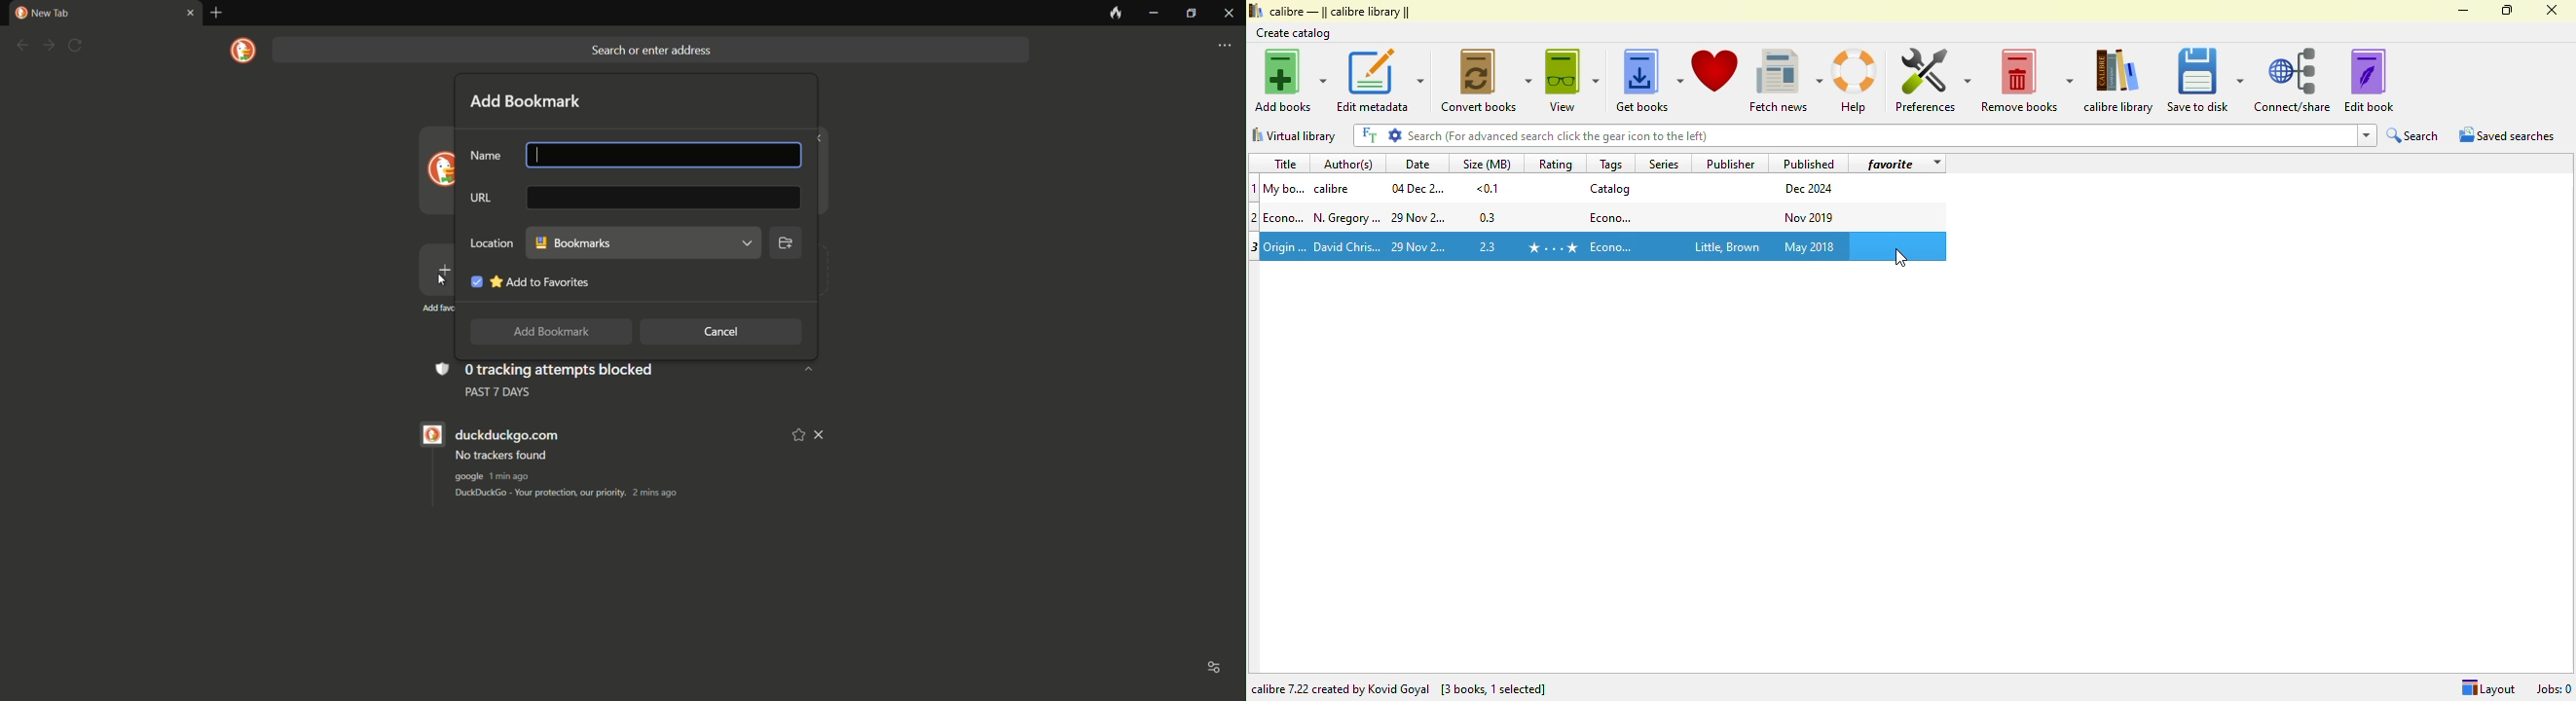  I want to click on connect/share, so click(2293, 80).